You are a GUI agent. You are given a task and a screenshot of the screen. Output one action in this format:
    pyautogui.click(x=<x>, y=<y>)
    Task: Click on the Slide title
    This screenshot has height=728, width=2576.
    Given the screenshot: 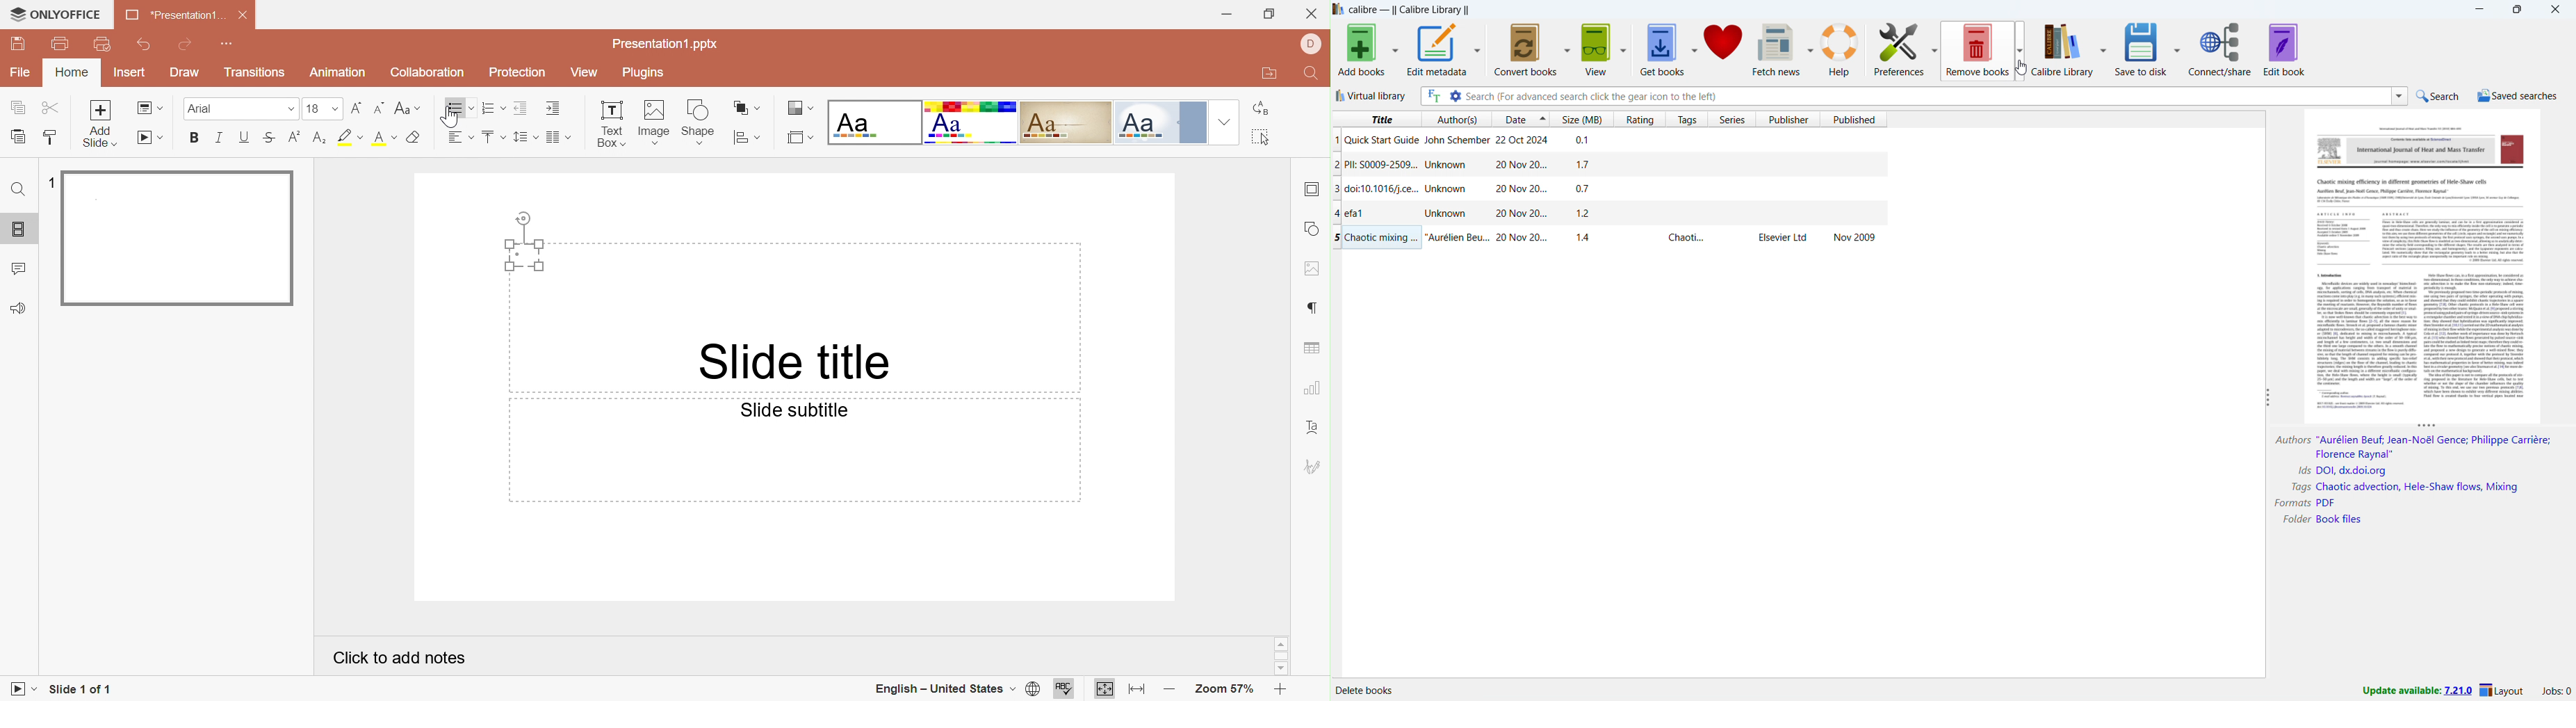 What is the action you would take?
    pyautogui.click(x=794, y=362)
    